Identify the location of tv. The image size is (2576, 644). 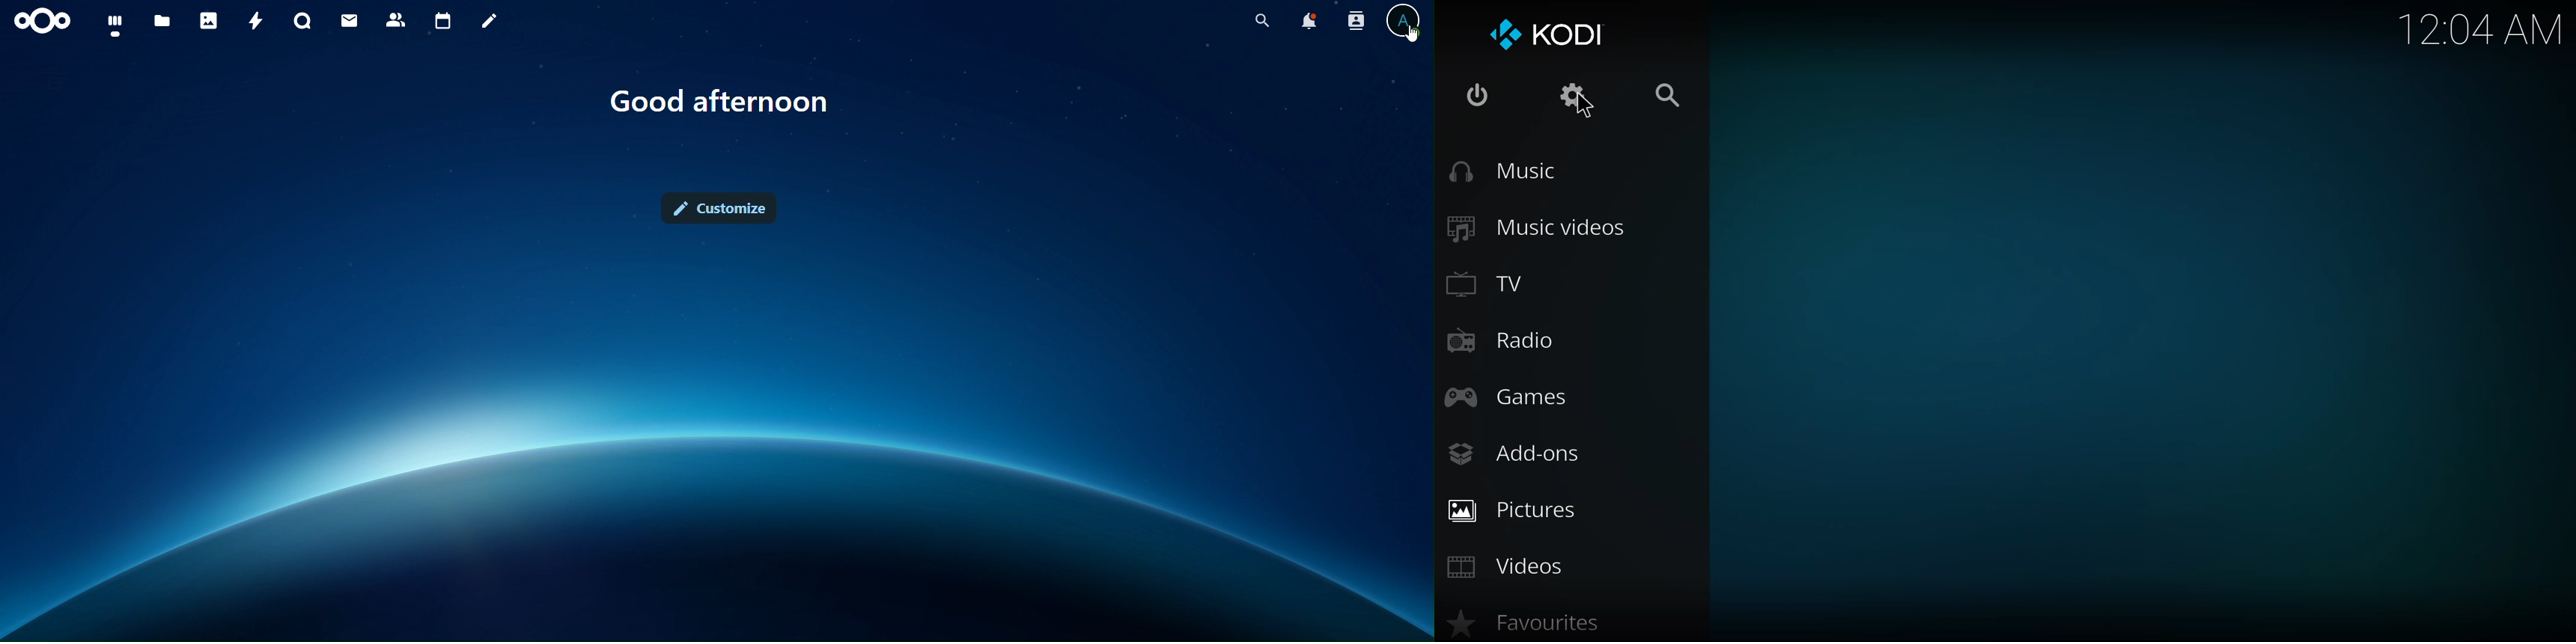
(1488, 285).